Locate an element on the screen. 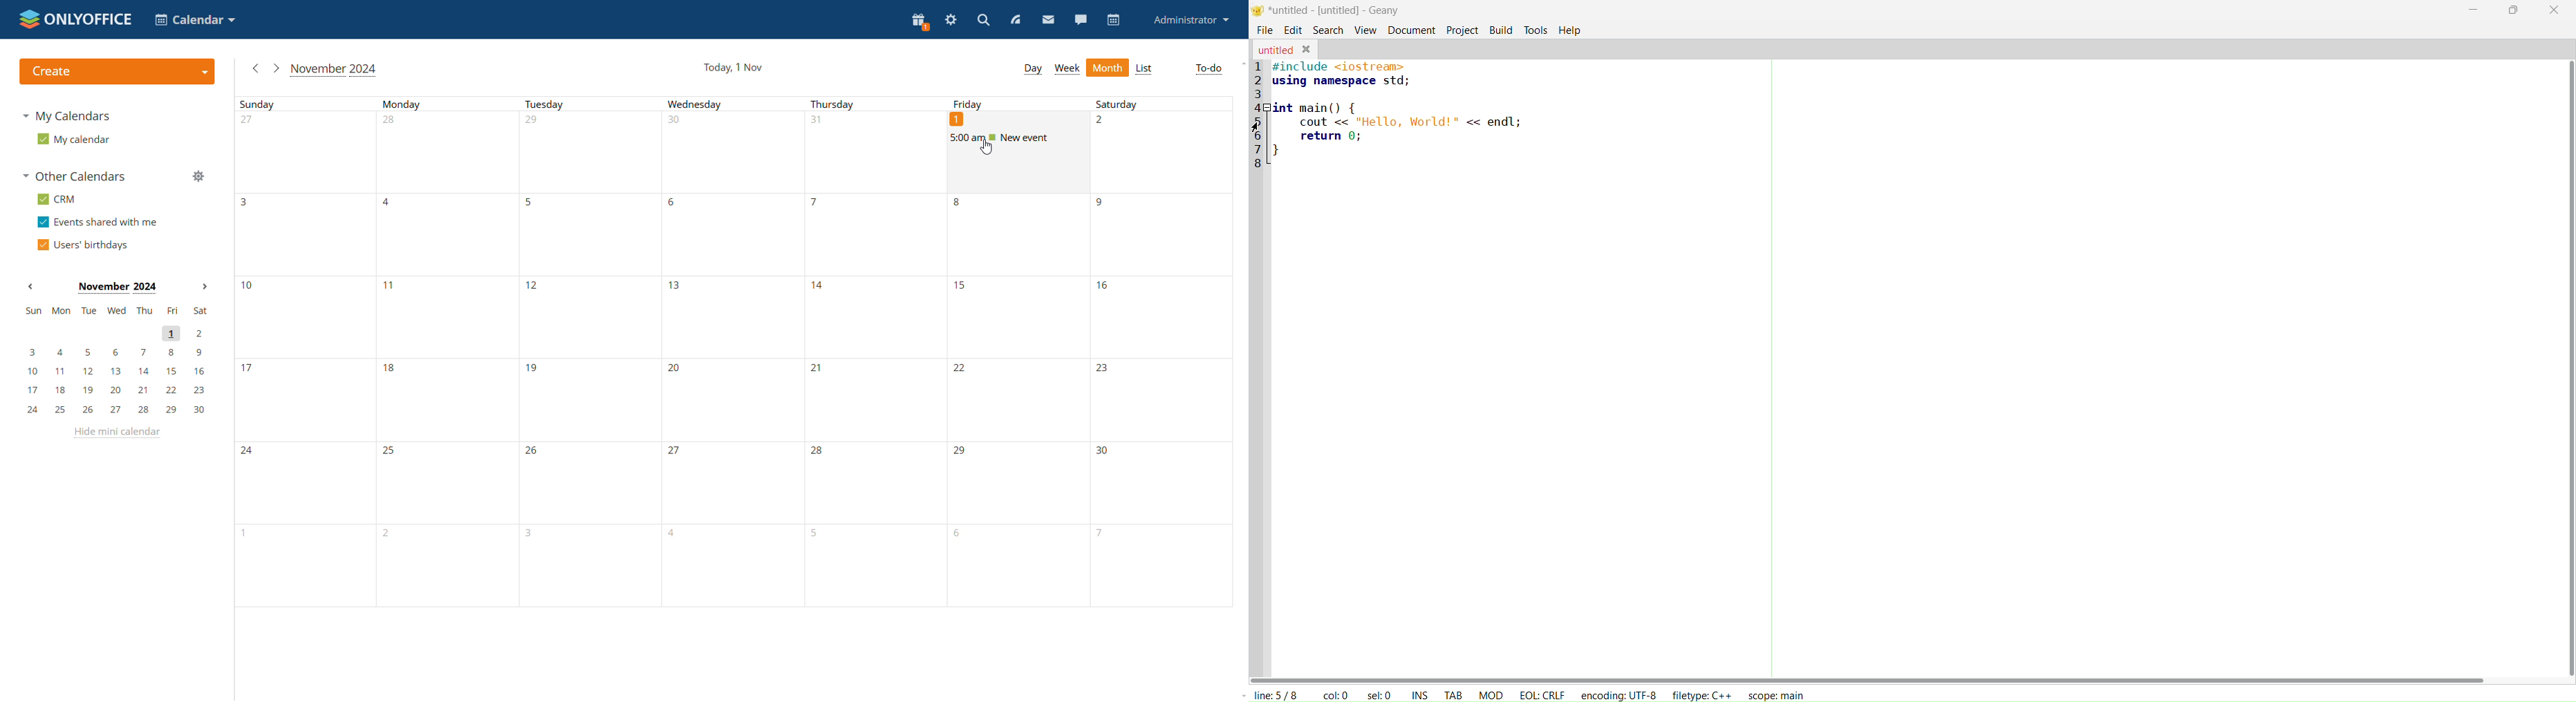  calendar is located at coordinates (1113, 20).